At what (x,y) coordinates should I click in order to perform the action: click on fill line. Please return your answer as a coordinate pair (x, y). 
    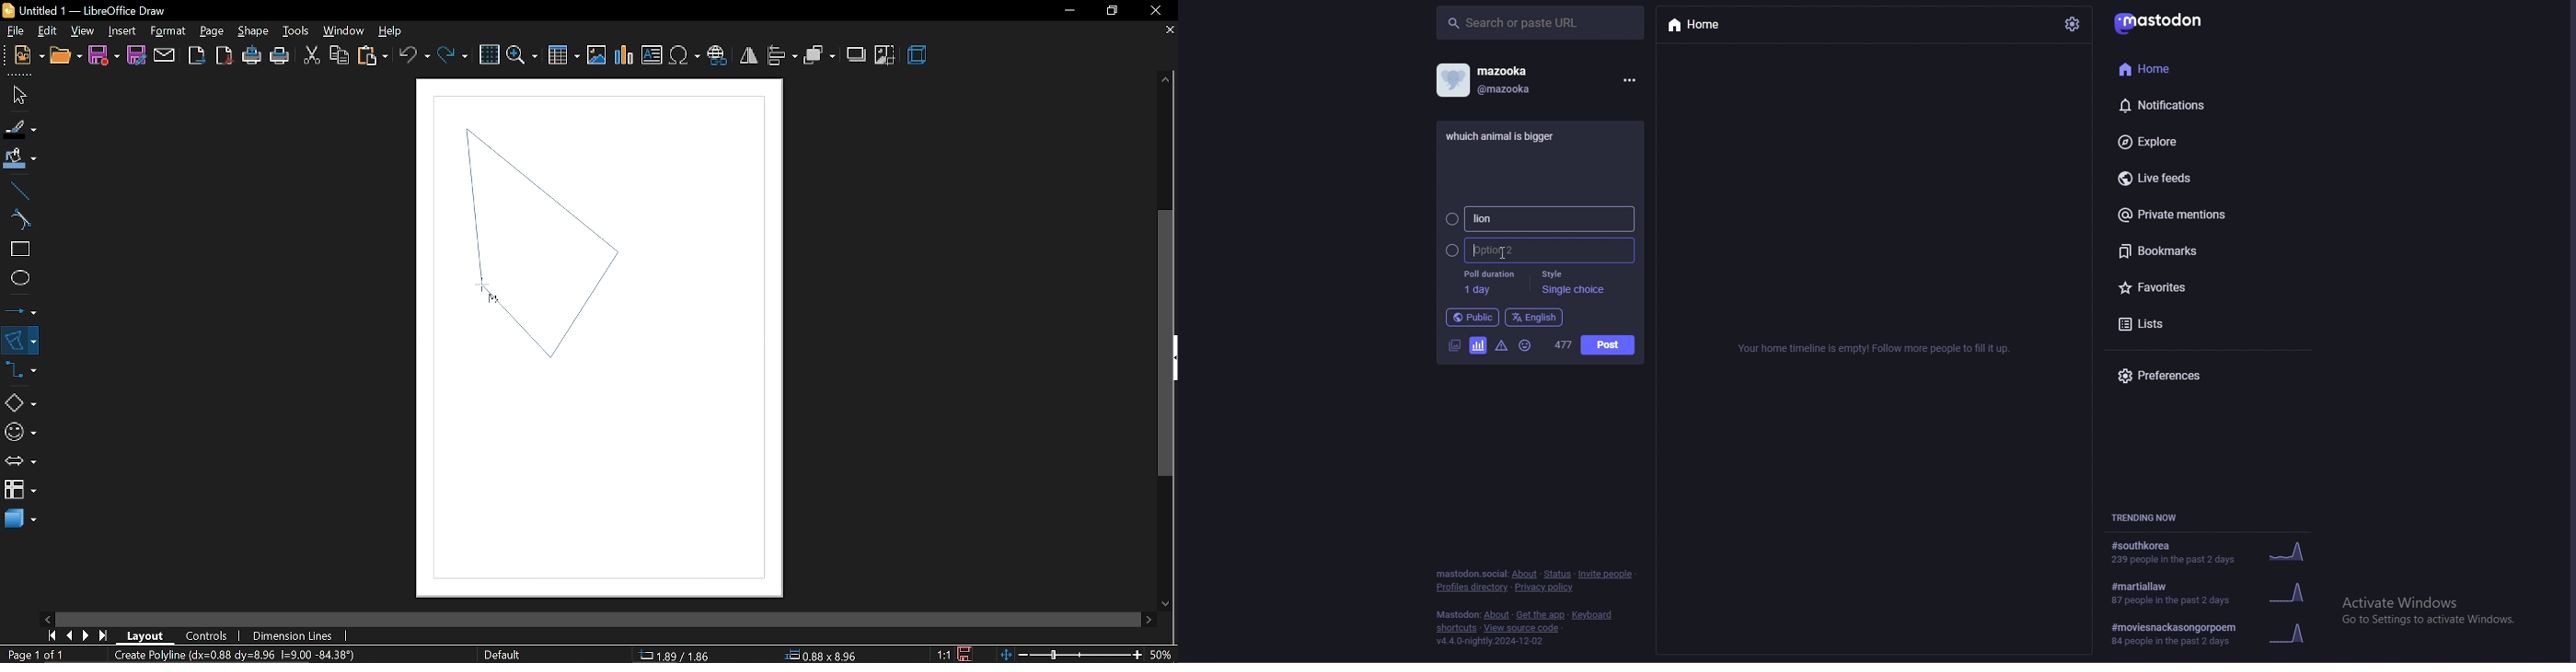
    Looking at the image, I should click on (18, 127).